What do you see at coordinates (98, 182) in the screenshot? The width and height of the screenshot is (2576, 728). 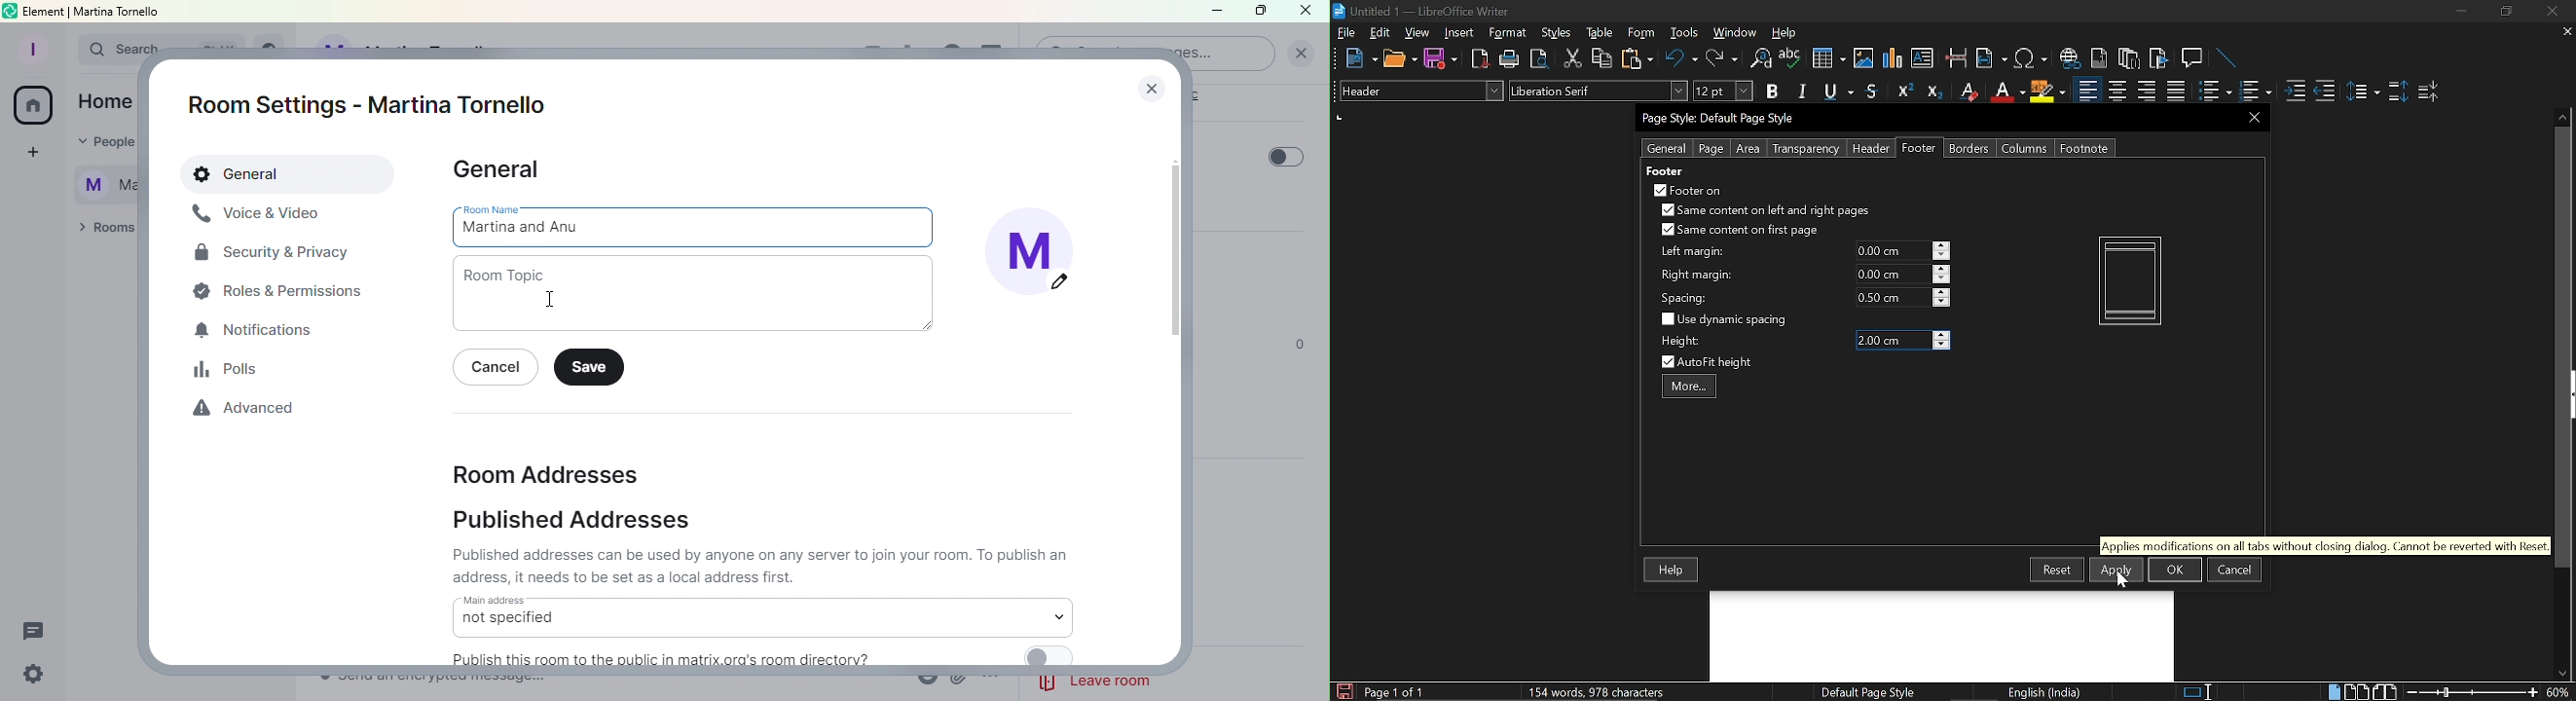 I see `Martina Tornello` at bounding box center [98, 182].